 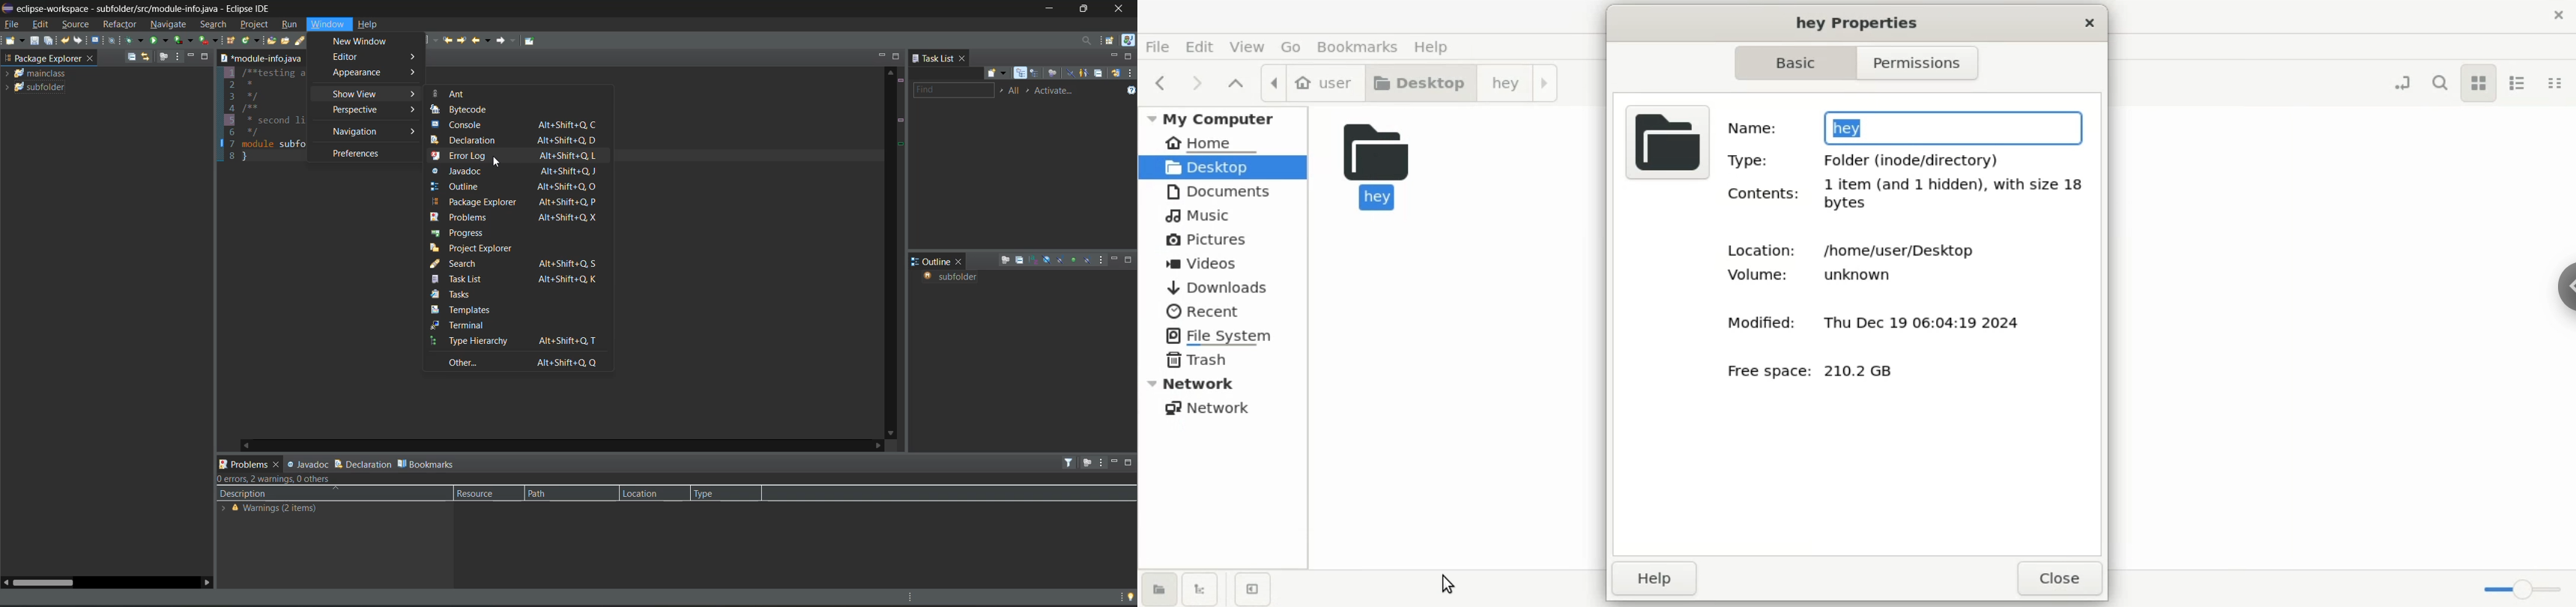 What do you see at coordinates (1130, 462) in the screenshot?
I see `maximize` at bounding box center [1130, 462].